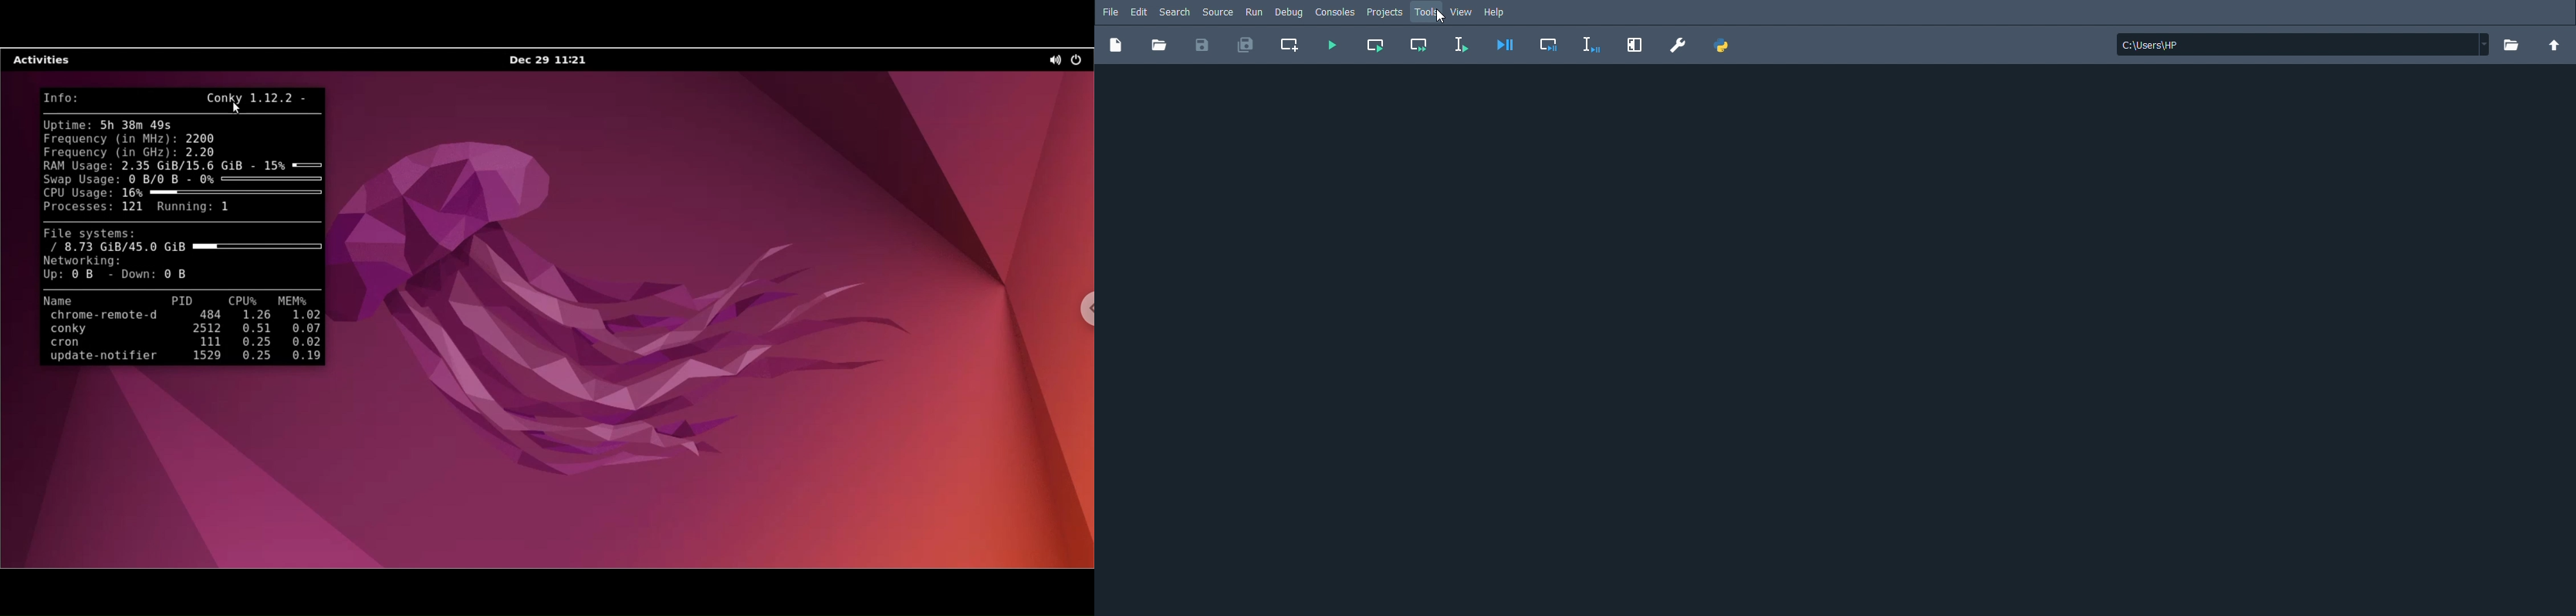 The width and height of the screenshot is (2576, 616). Describe the element at coordinates (1722, 46) in the screenshot. I see `PYTHONPATH manager` at that location.